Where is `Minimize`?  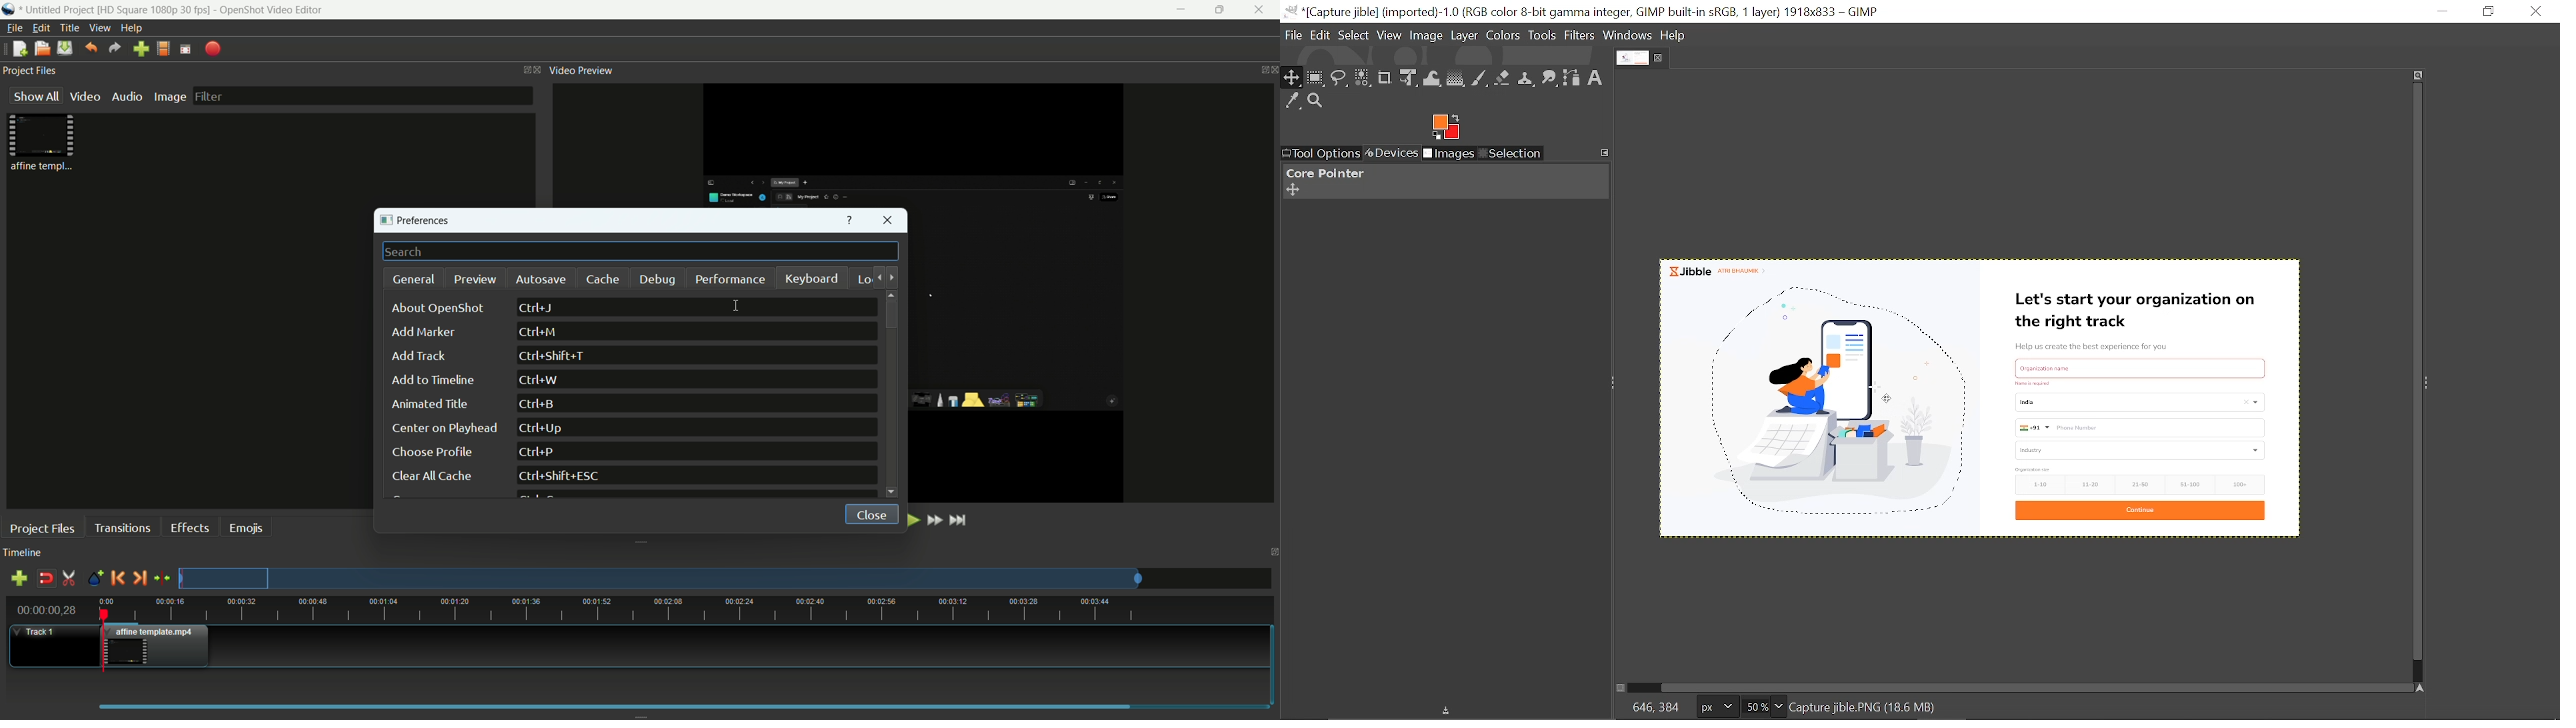
Minimize is located at coordinates (2441, 10).